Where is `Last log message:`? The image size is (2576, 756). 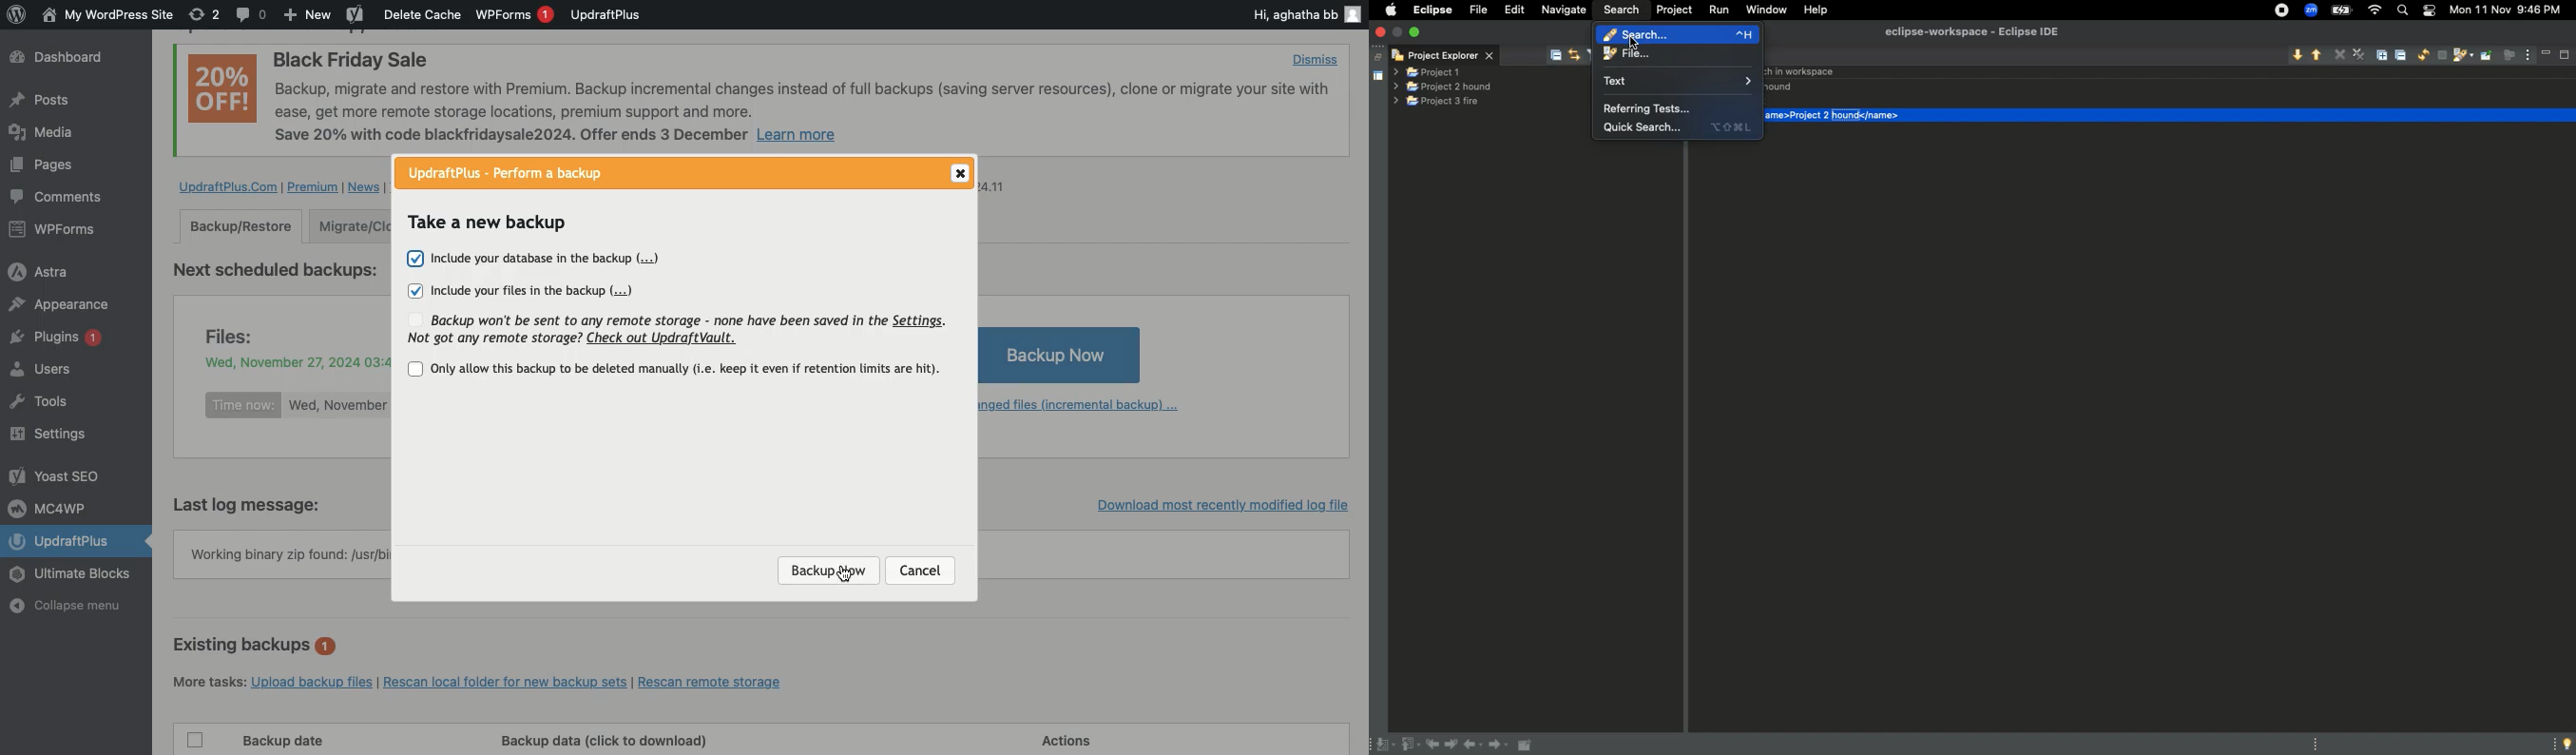
Last log message: is located at coordinates (260, 502).